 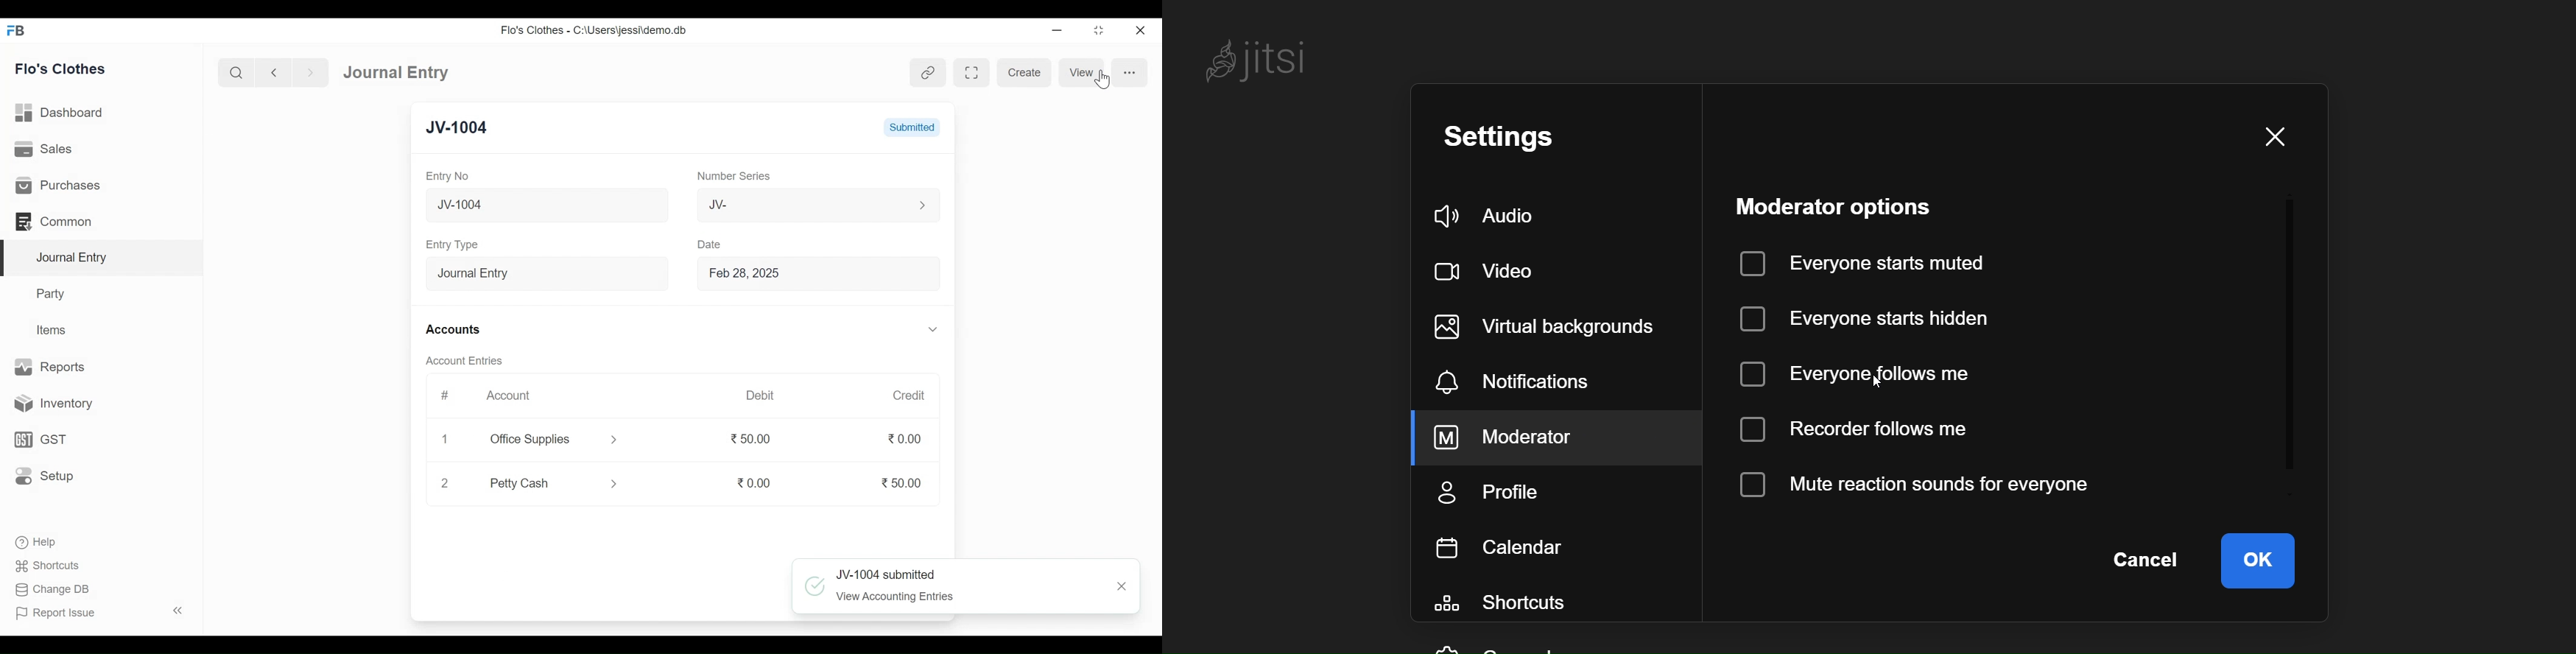 I want to click on setting, so click(x=1517, y=138).